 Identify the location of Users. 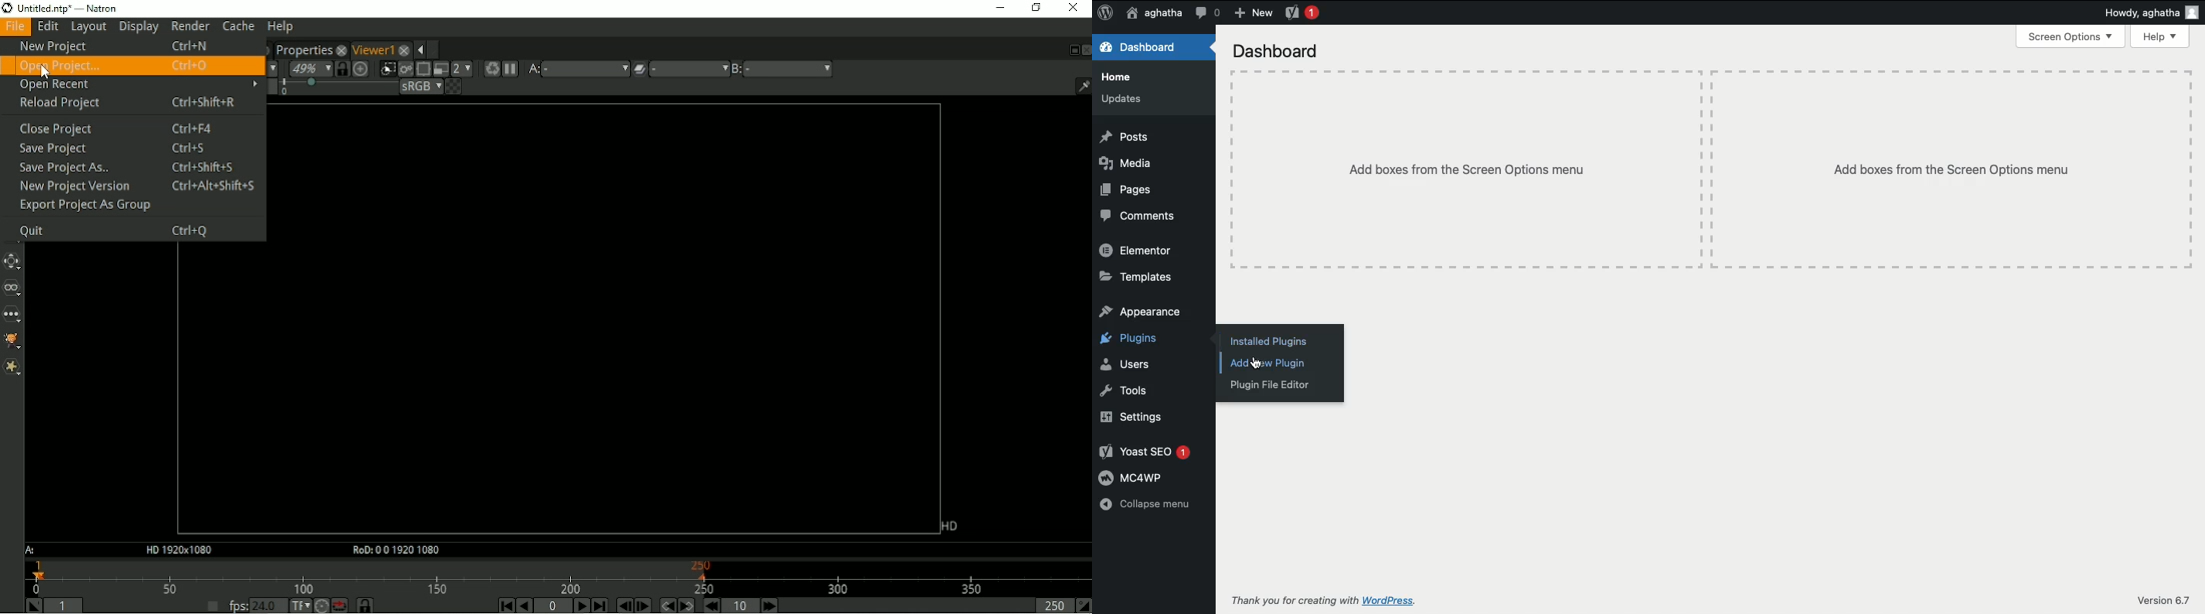
(1125, 364).